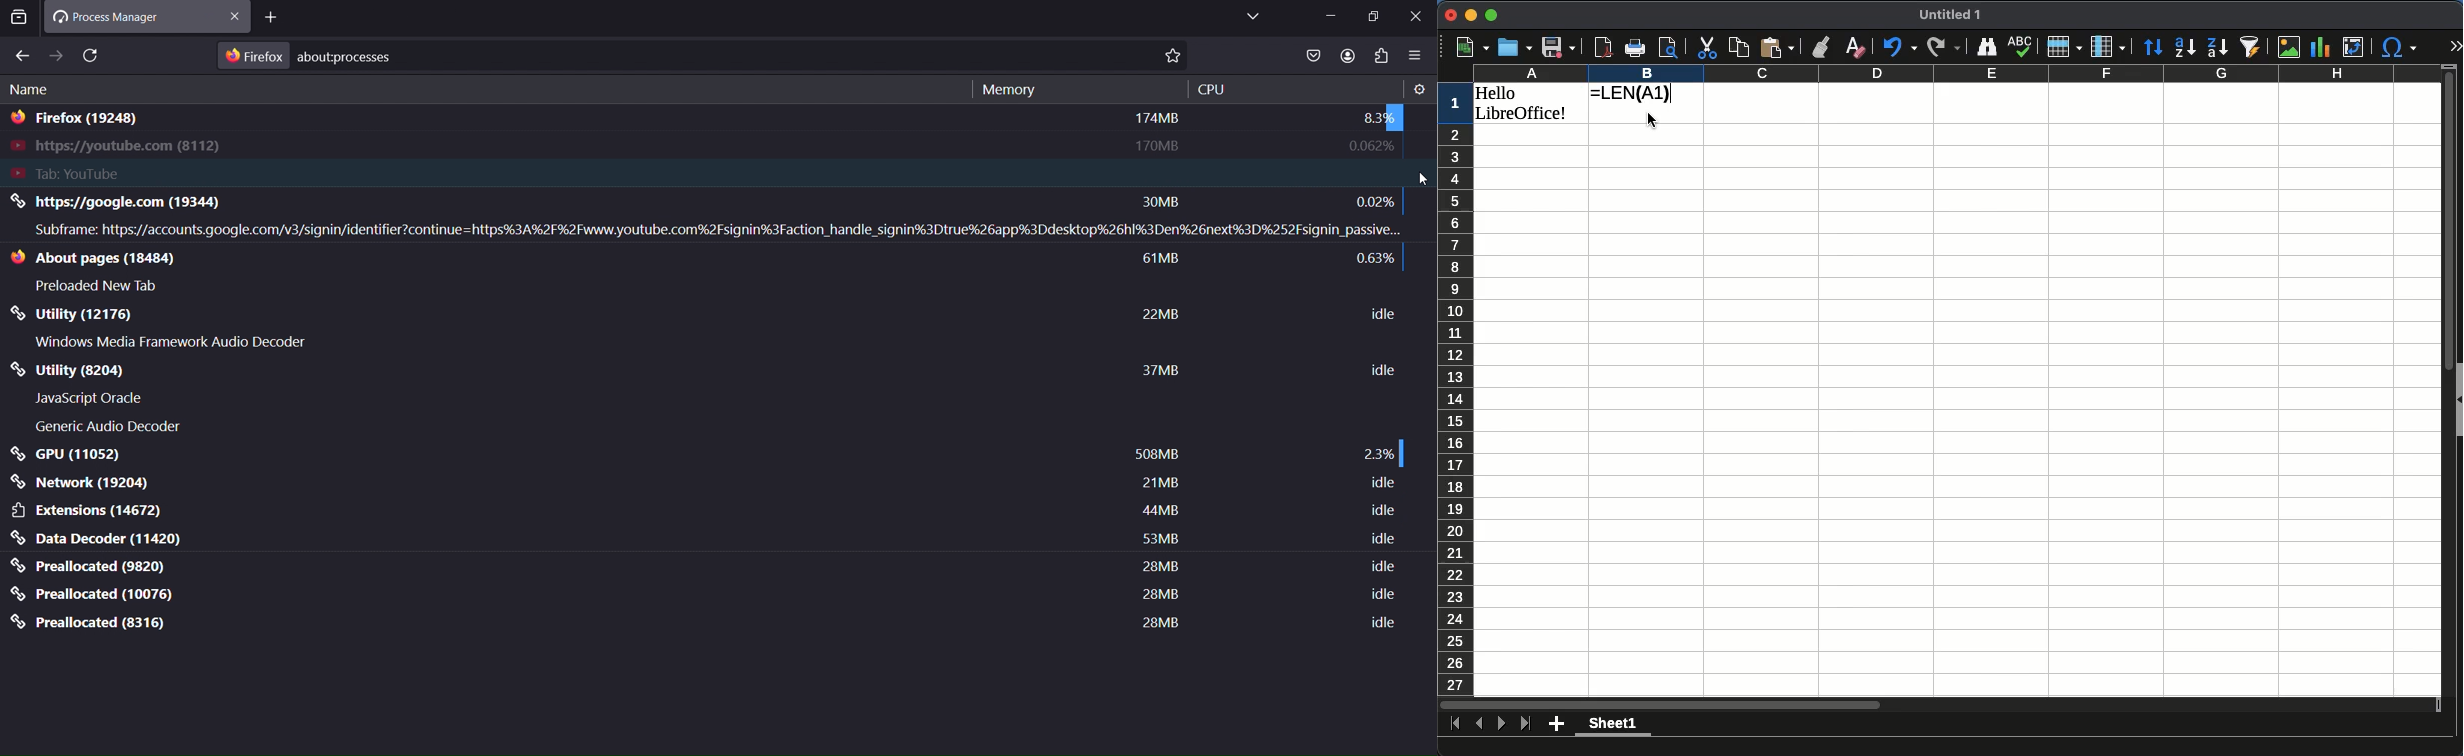  Describe the element at coordinates (1526, 723) in the screenshot. I see `last sheet` at that location.